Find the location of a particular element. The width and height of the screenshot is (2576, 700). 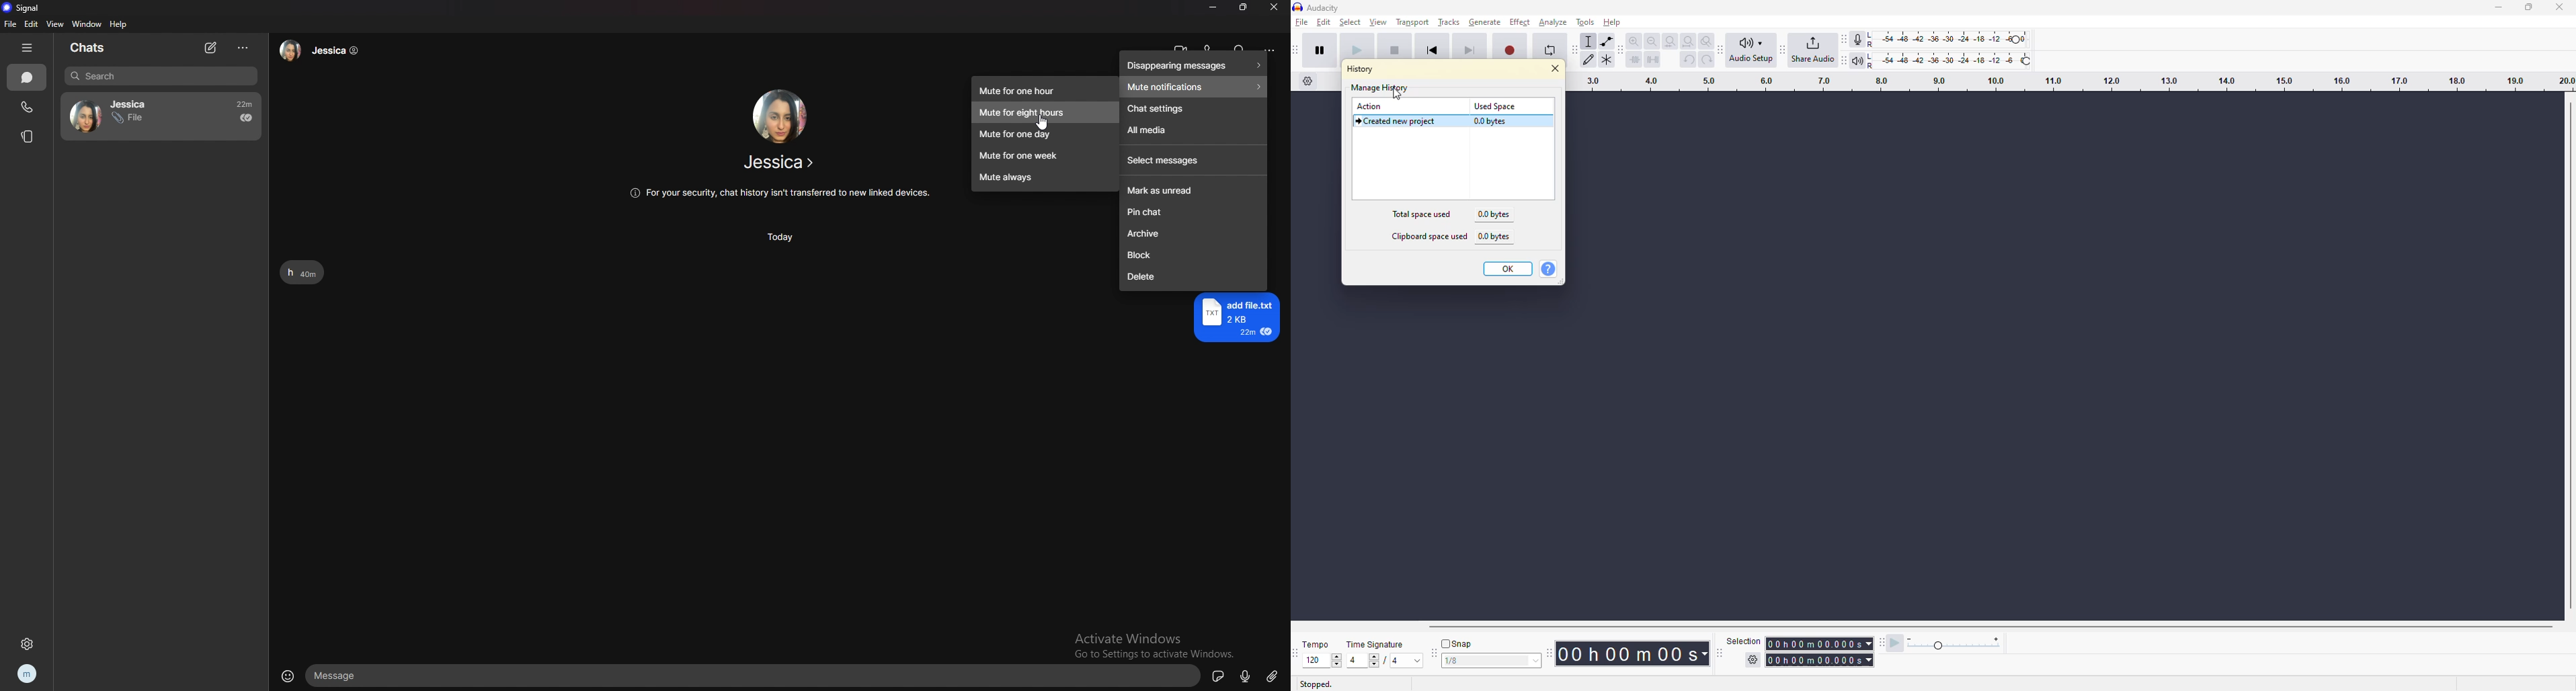

hide tab is located at coordinates (29, 48).